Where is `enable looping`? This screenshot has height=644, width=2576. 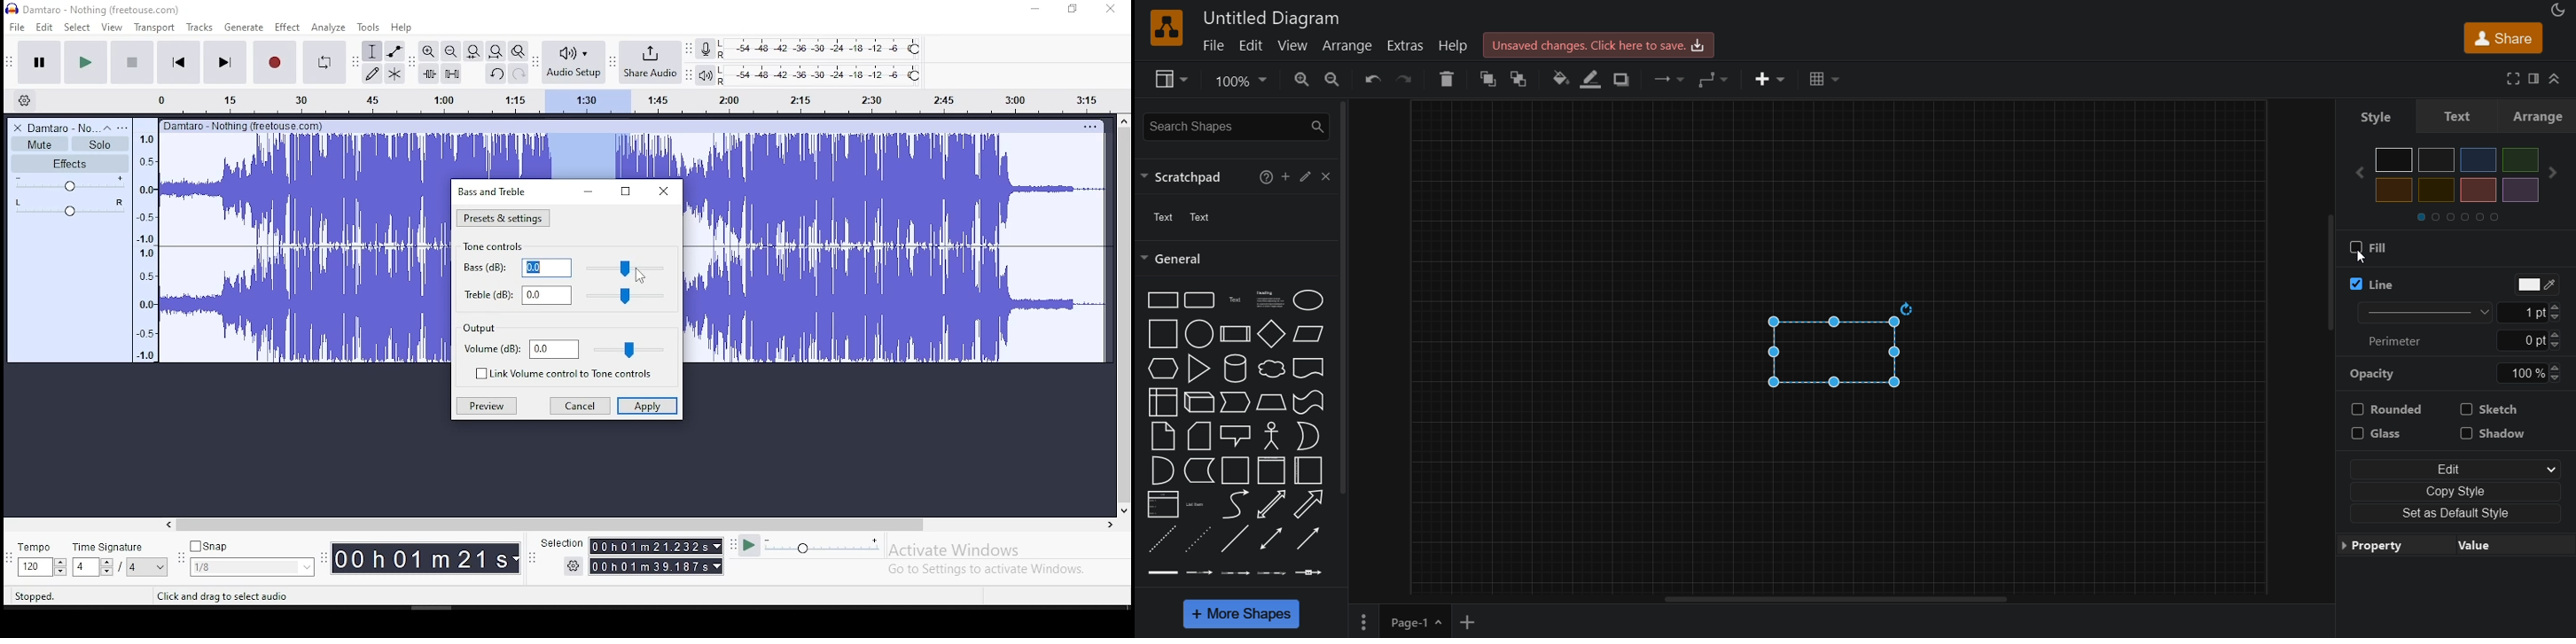
enable looping is located at coordinates (323, 63).